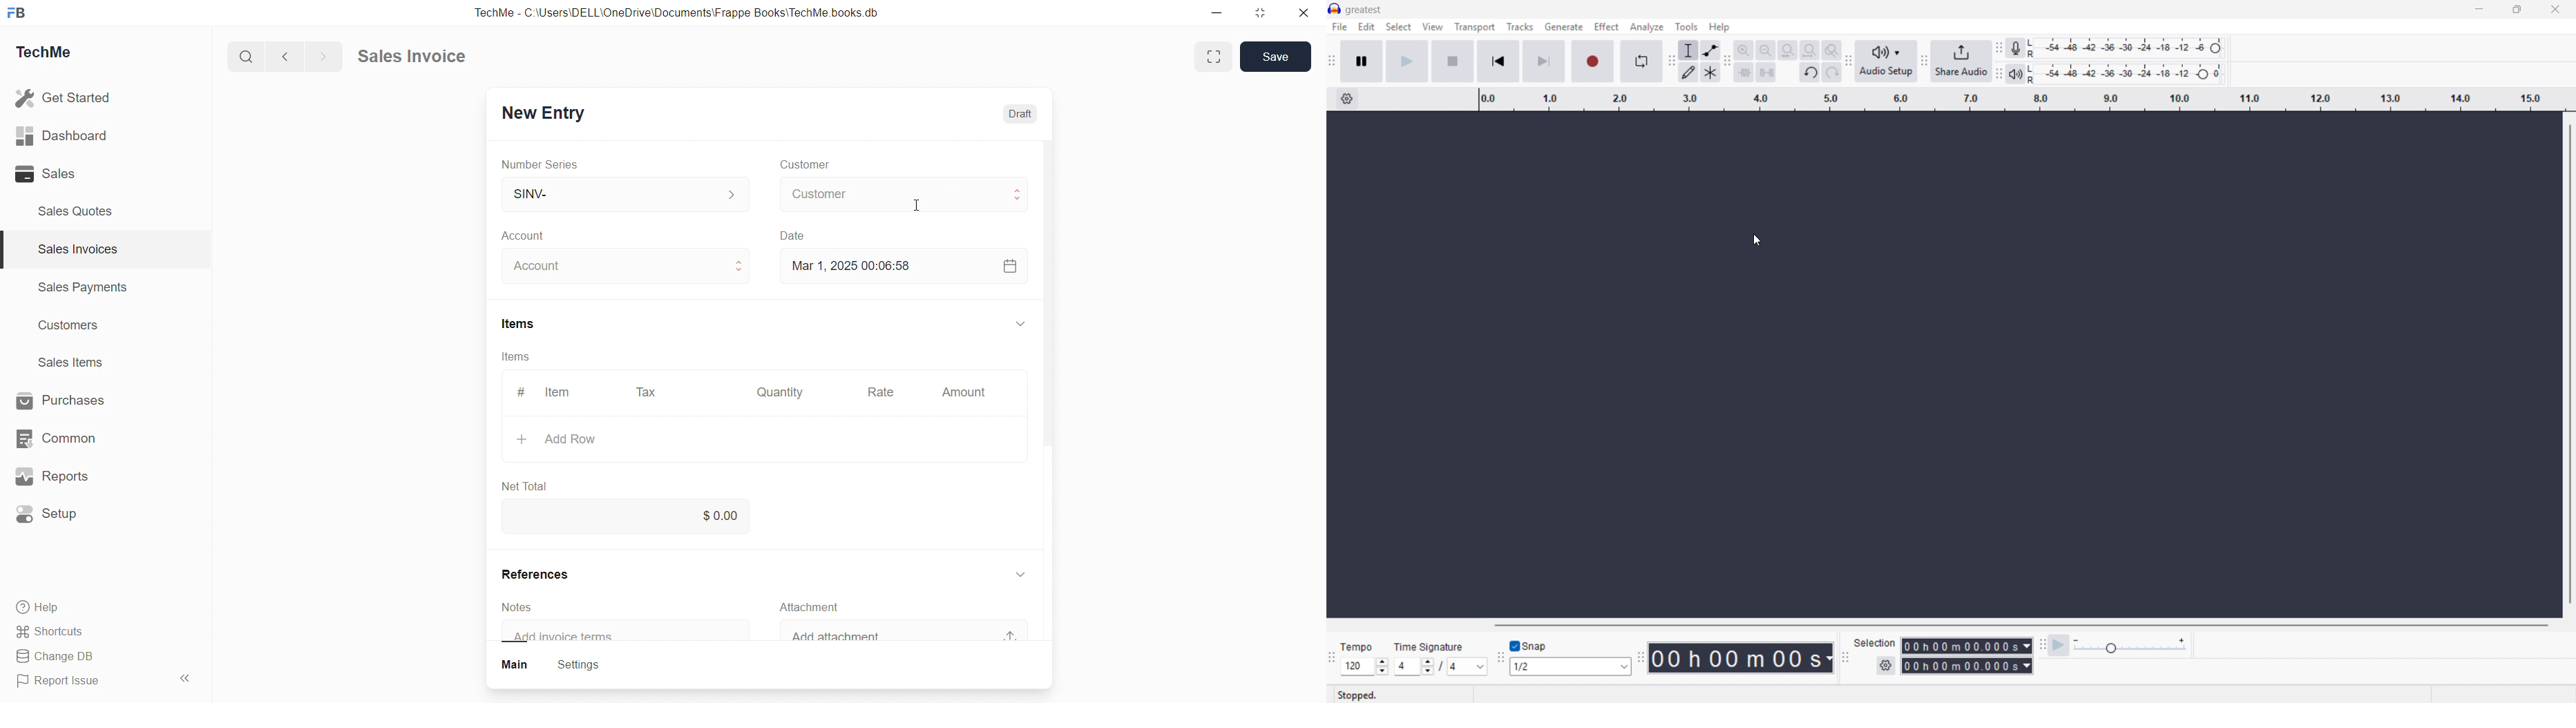 The height and width of the screenshot is (728, 2576). What do you see at coordinates (517, 356) in the screenshot?
I see `Items` at bounding box center [517, 356].